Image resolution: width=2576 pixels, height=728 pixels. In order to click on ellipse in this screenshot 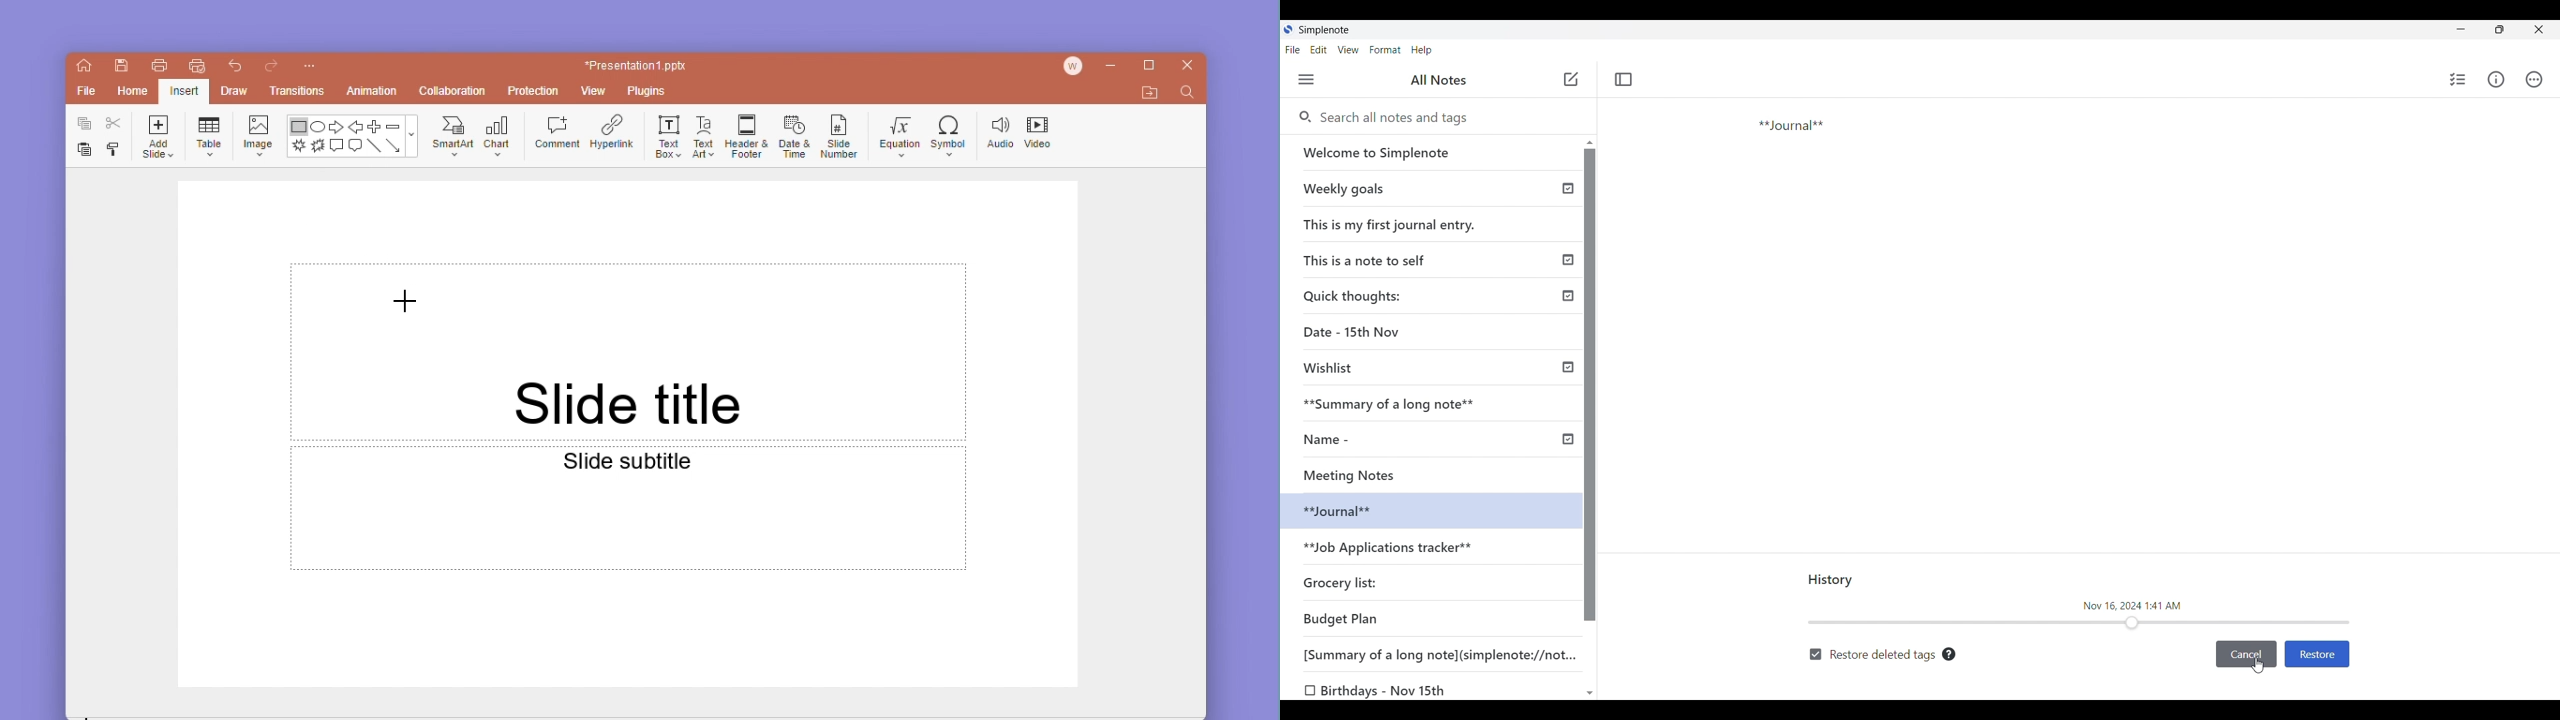, I will do `click(318, 127)`.